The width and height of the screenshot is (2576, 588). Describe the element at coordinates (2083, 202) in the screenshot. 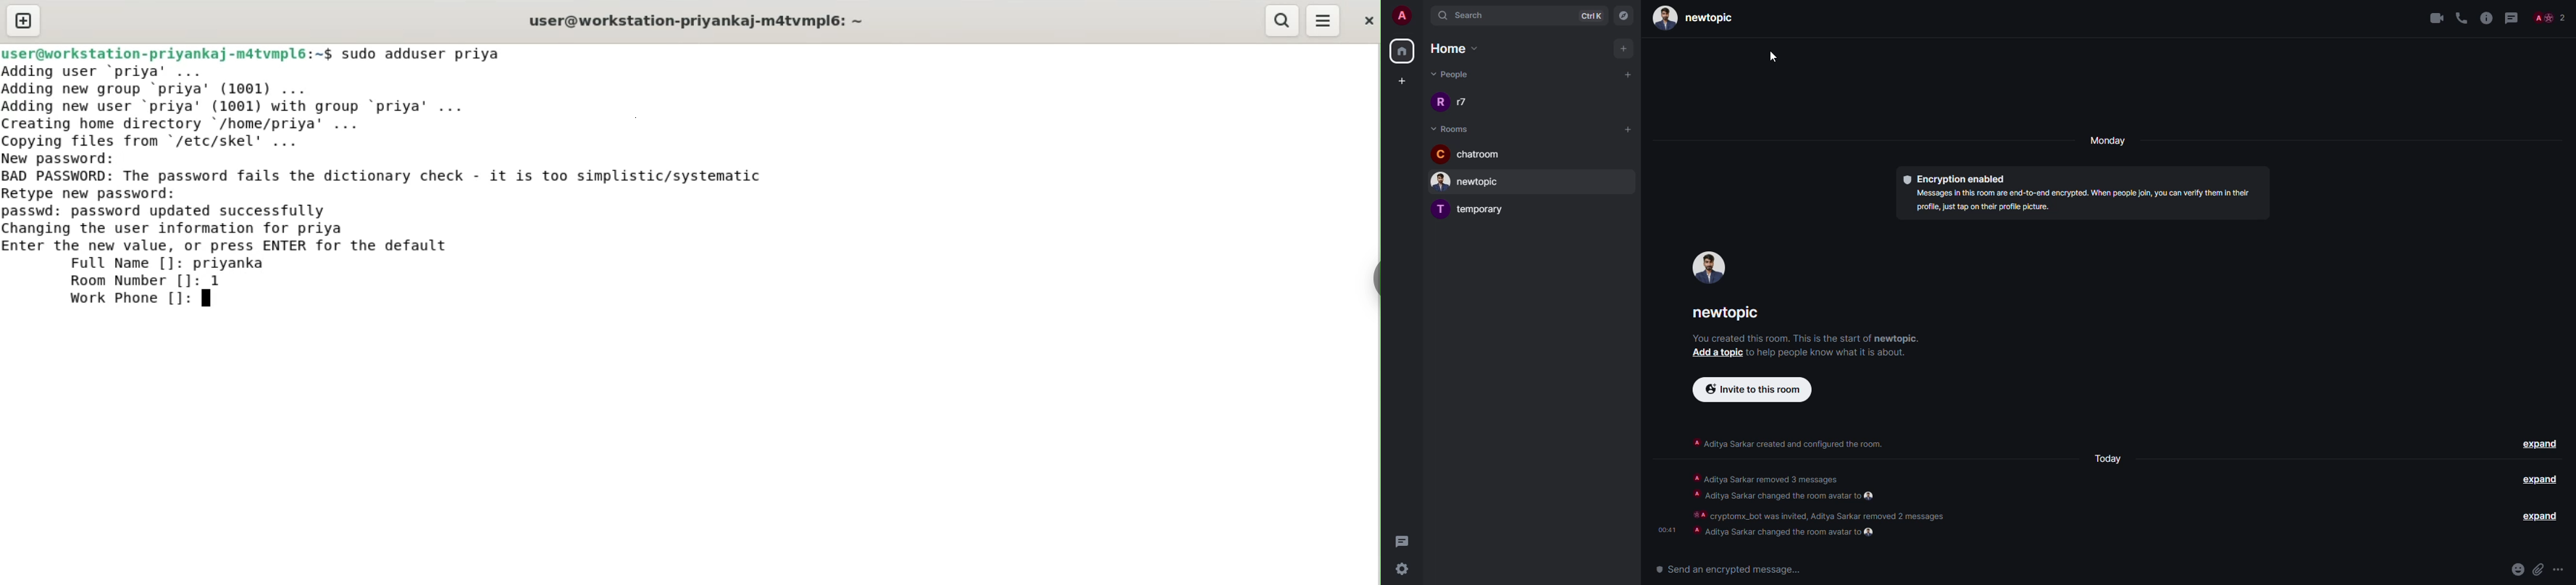

I see `info` at that location.